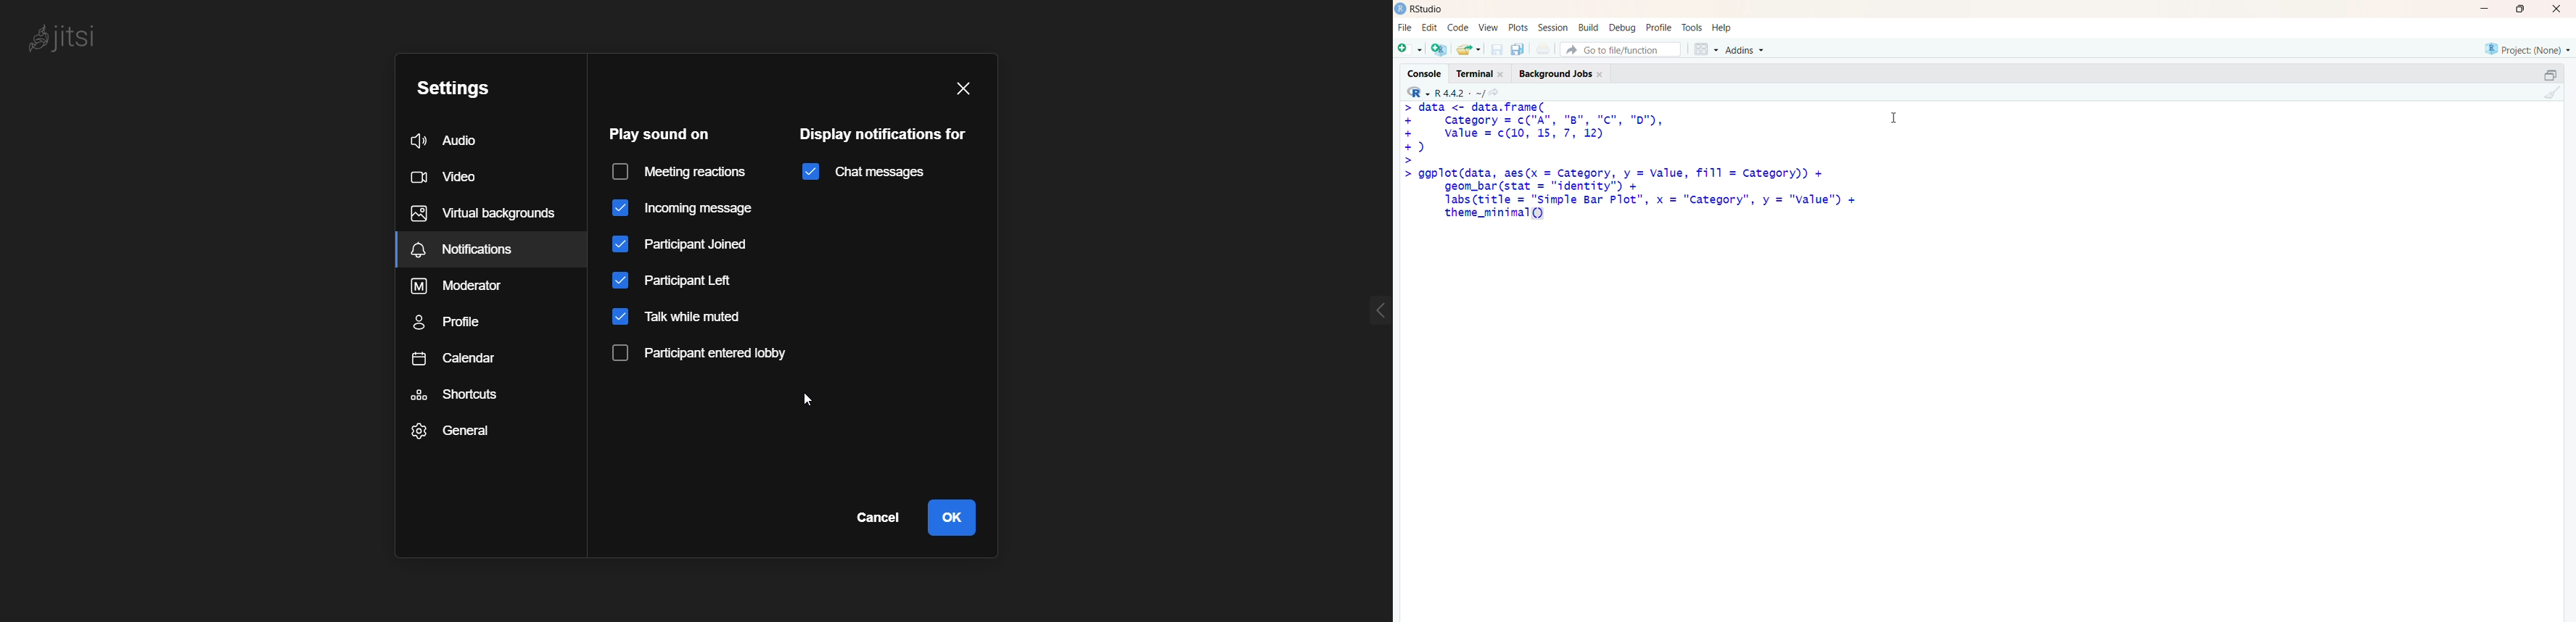 Image resolution: width=2576 pixels, height=644 pixels. I want to click on Close, so click(2554, 9).